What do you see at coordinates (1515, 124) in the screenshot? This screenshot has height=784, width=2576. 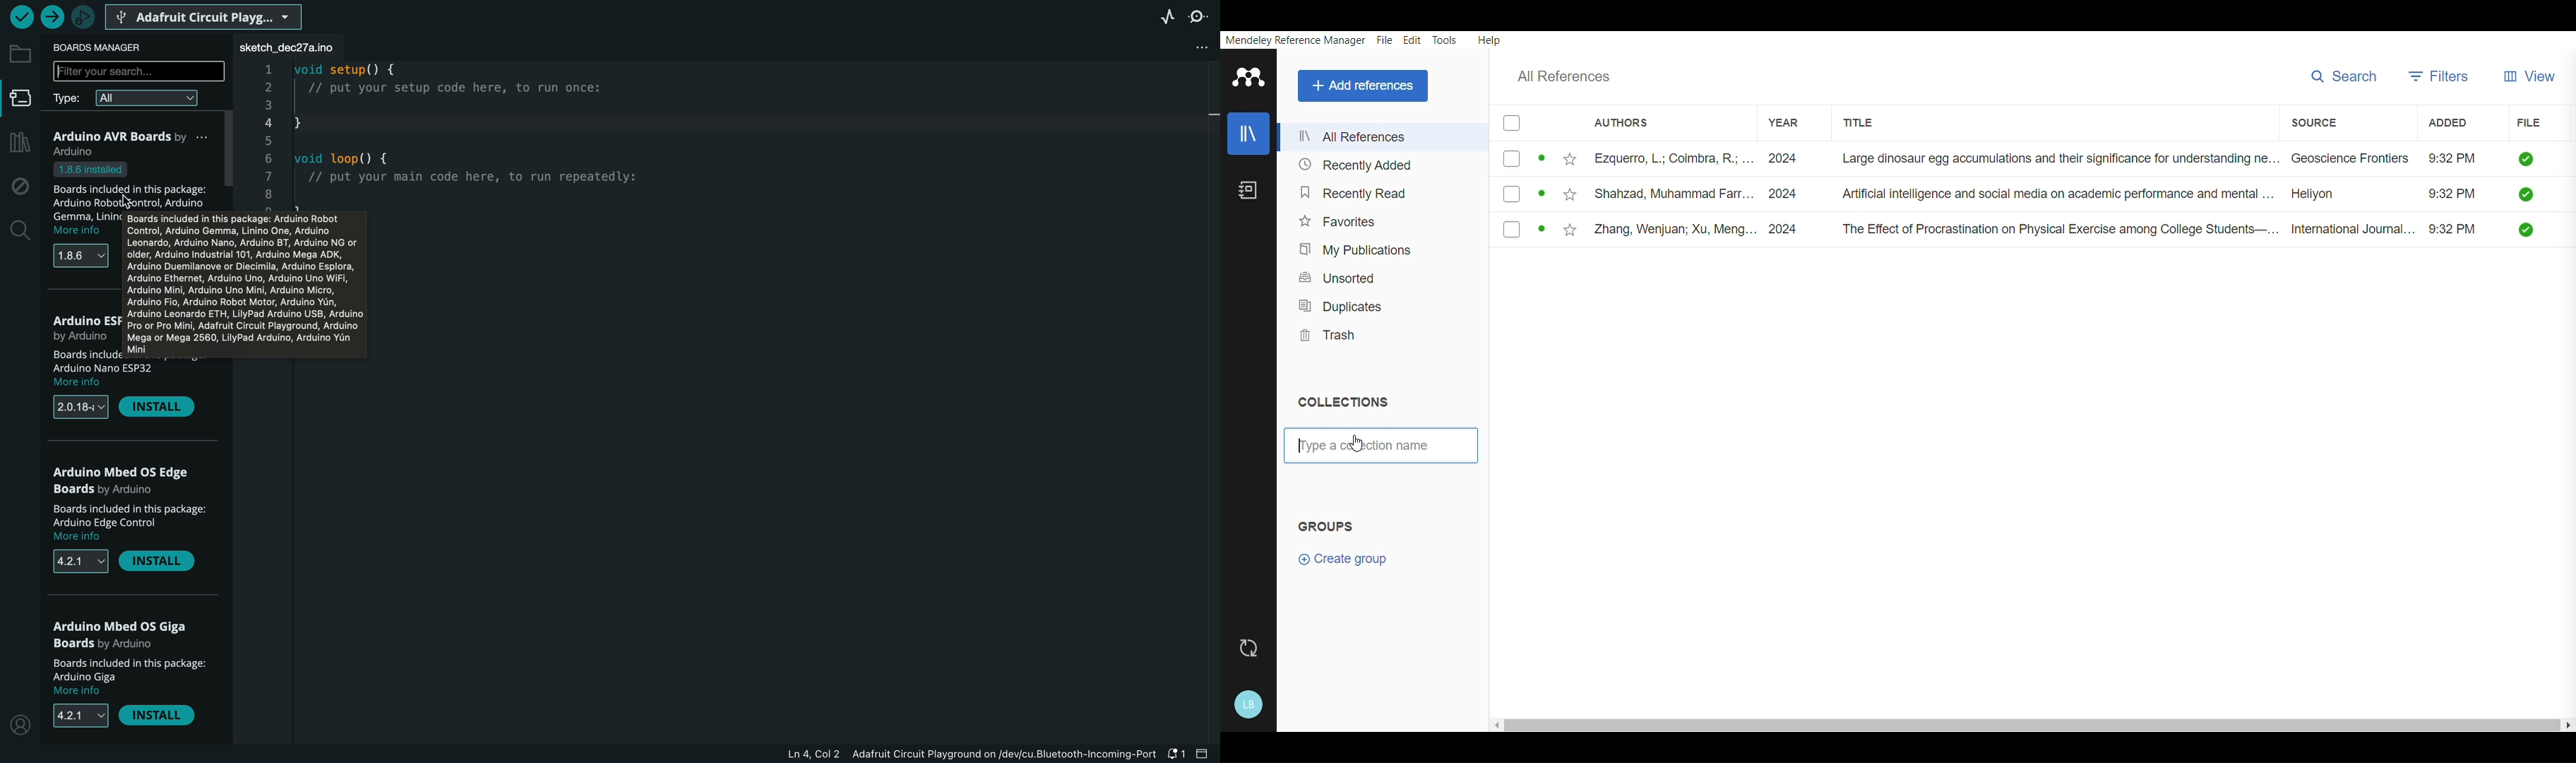 I see `checkbox` at bounding box center [1515, 124].